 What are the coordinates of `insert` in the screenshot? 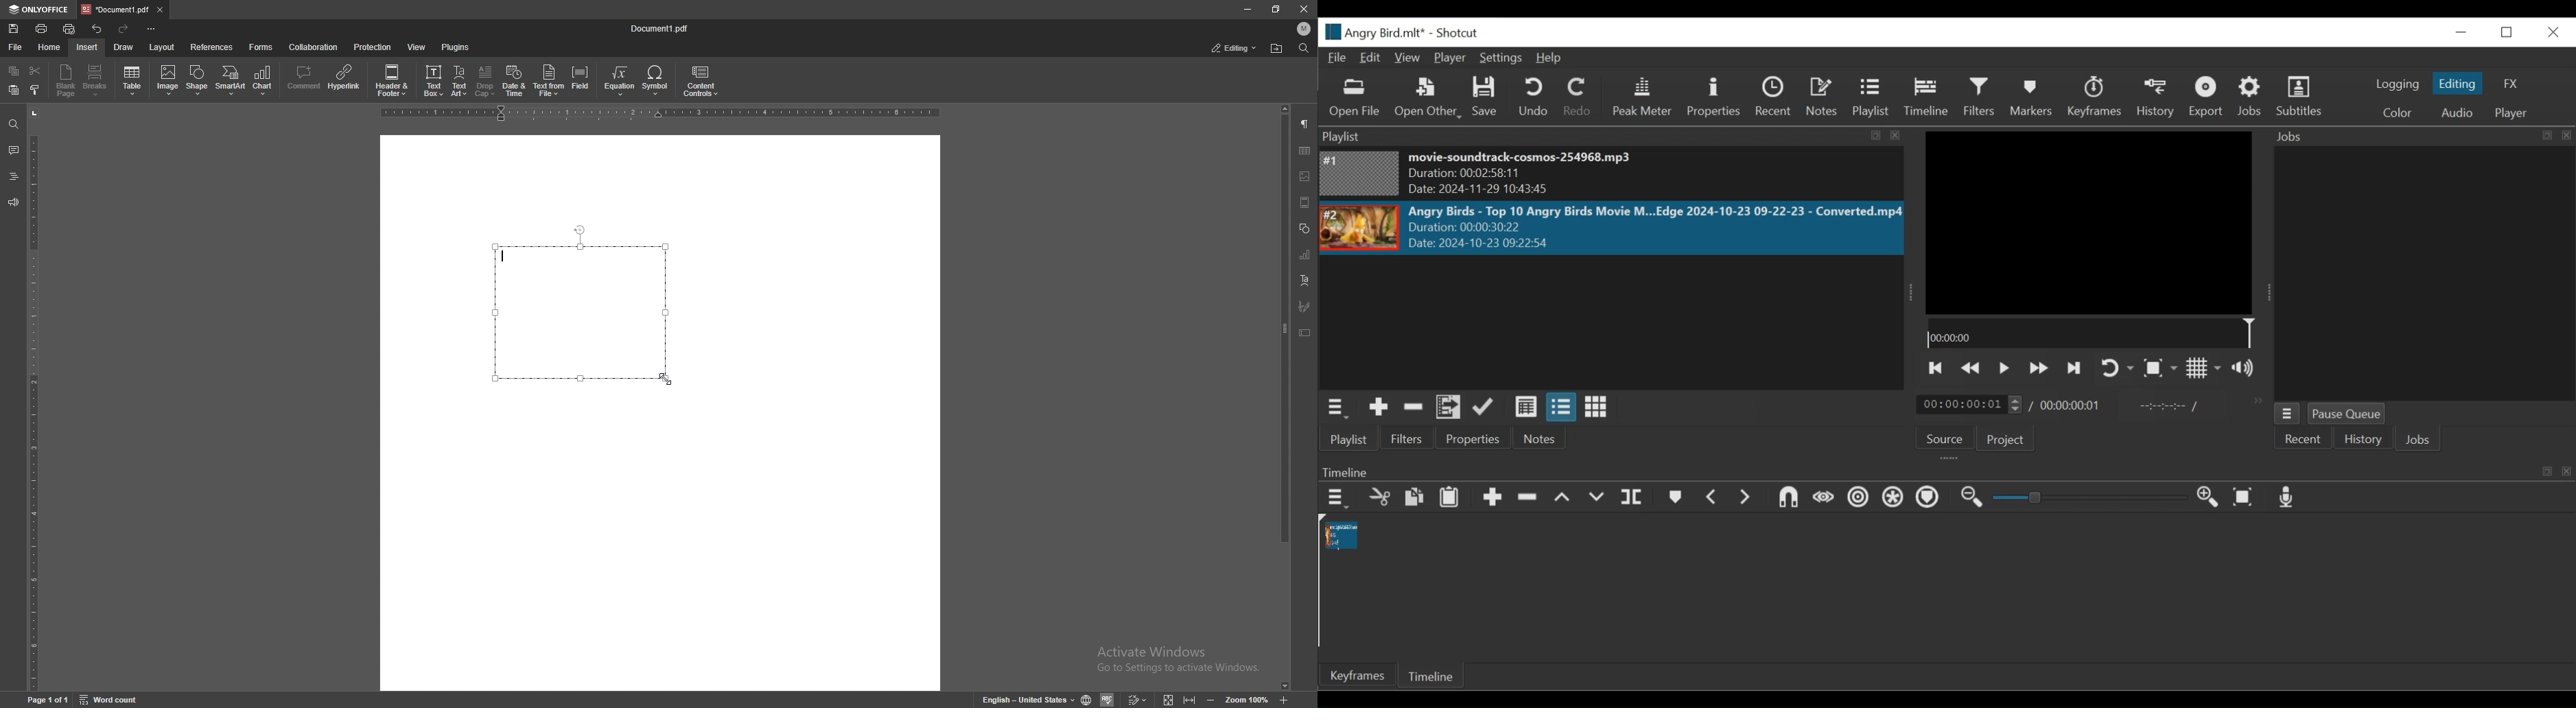 It's located at (87, 47).